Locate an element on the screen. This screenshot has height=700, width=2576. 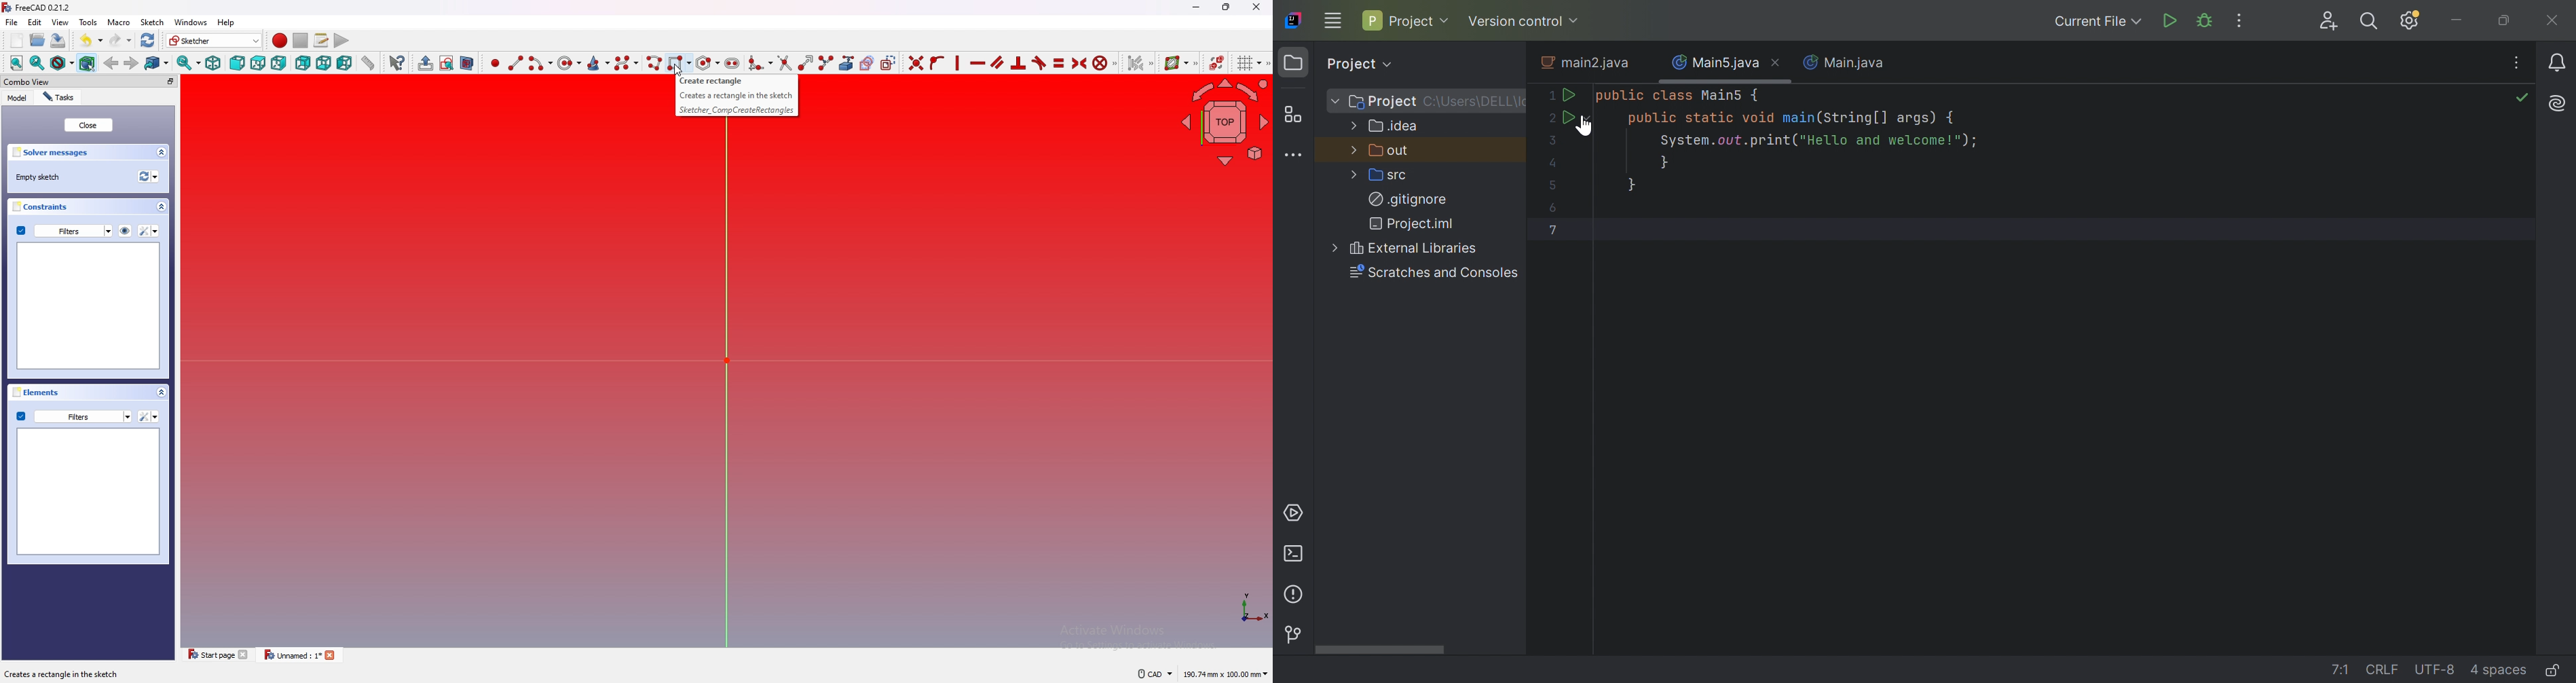
switch workbench is located at coordinates (215, 40).